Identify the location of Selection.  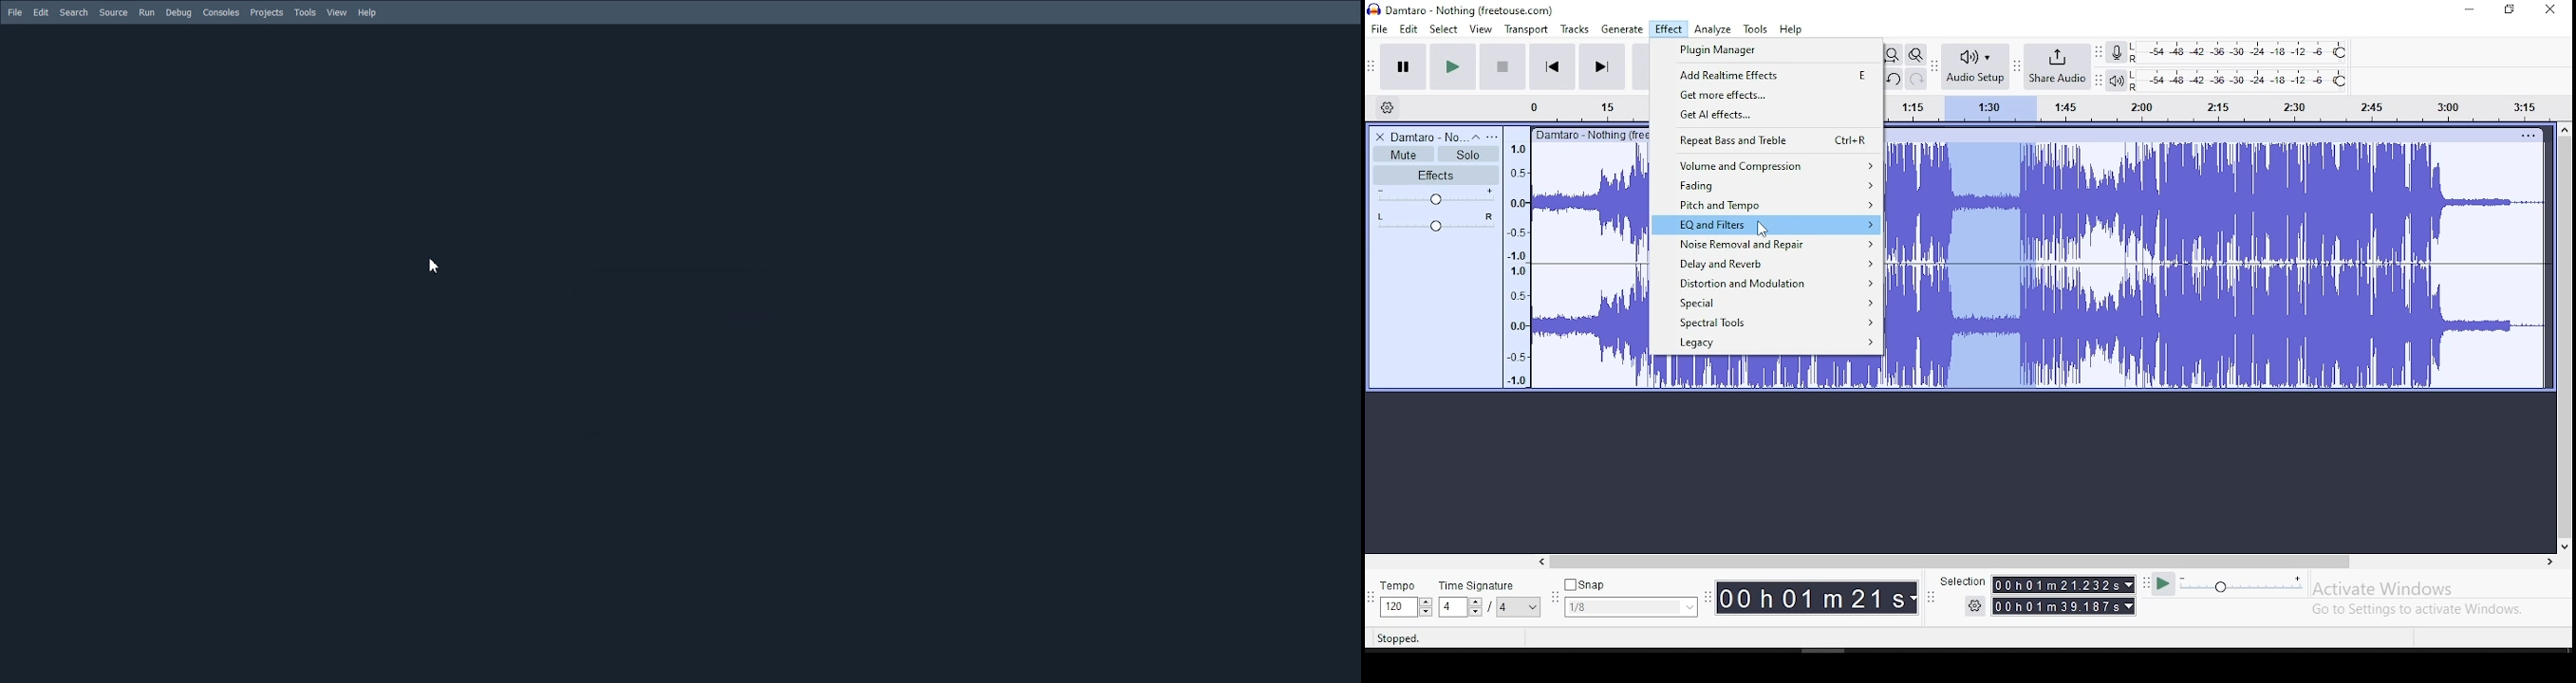
(1961, 581).